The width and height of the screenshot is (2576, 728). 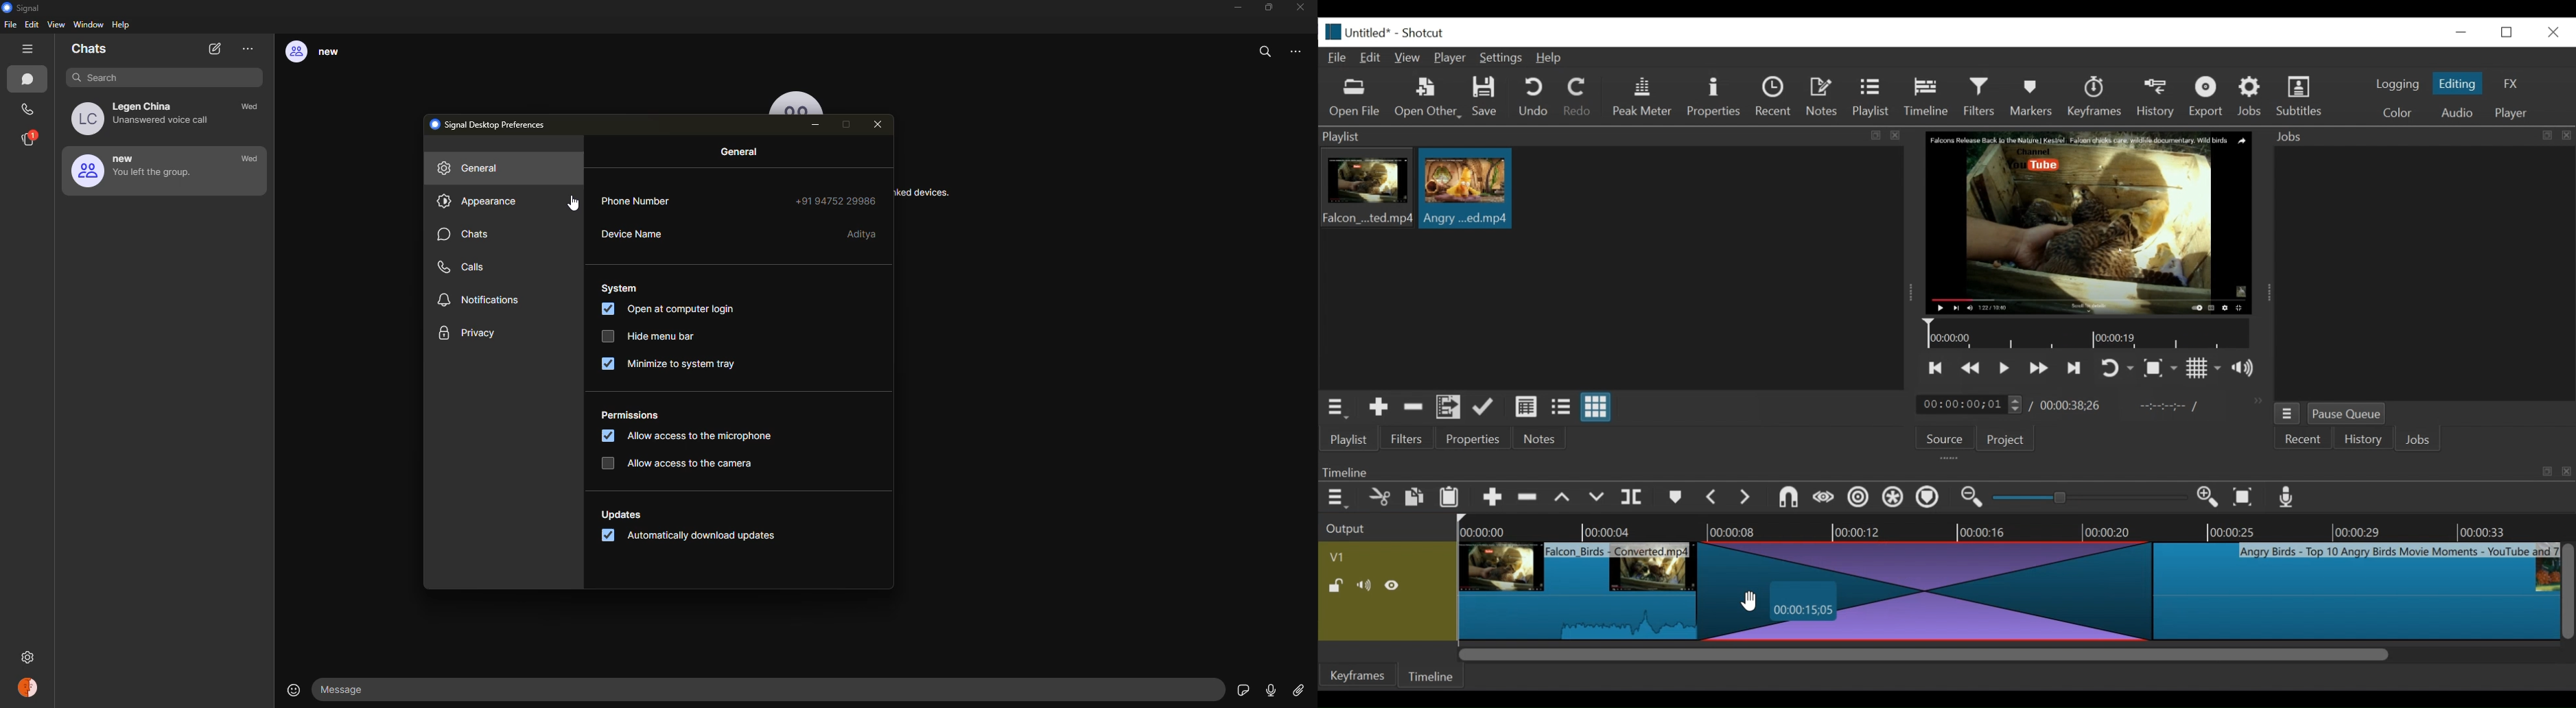 I want to click on clip, so click(x=2357, y=593).